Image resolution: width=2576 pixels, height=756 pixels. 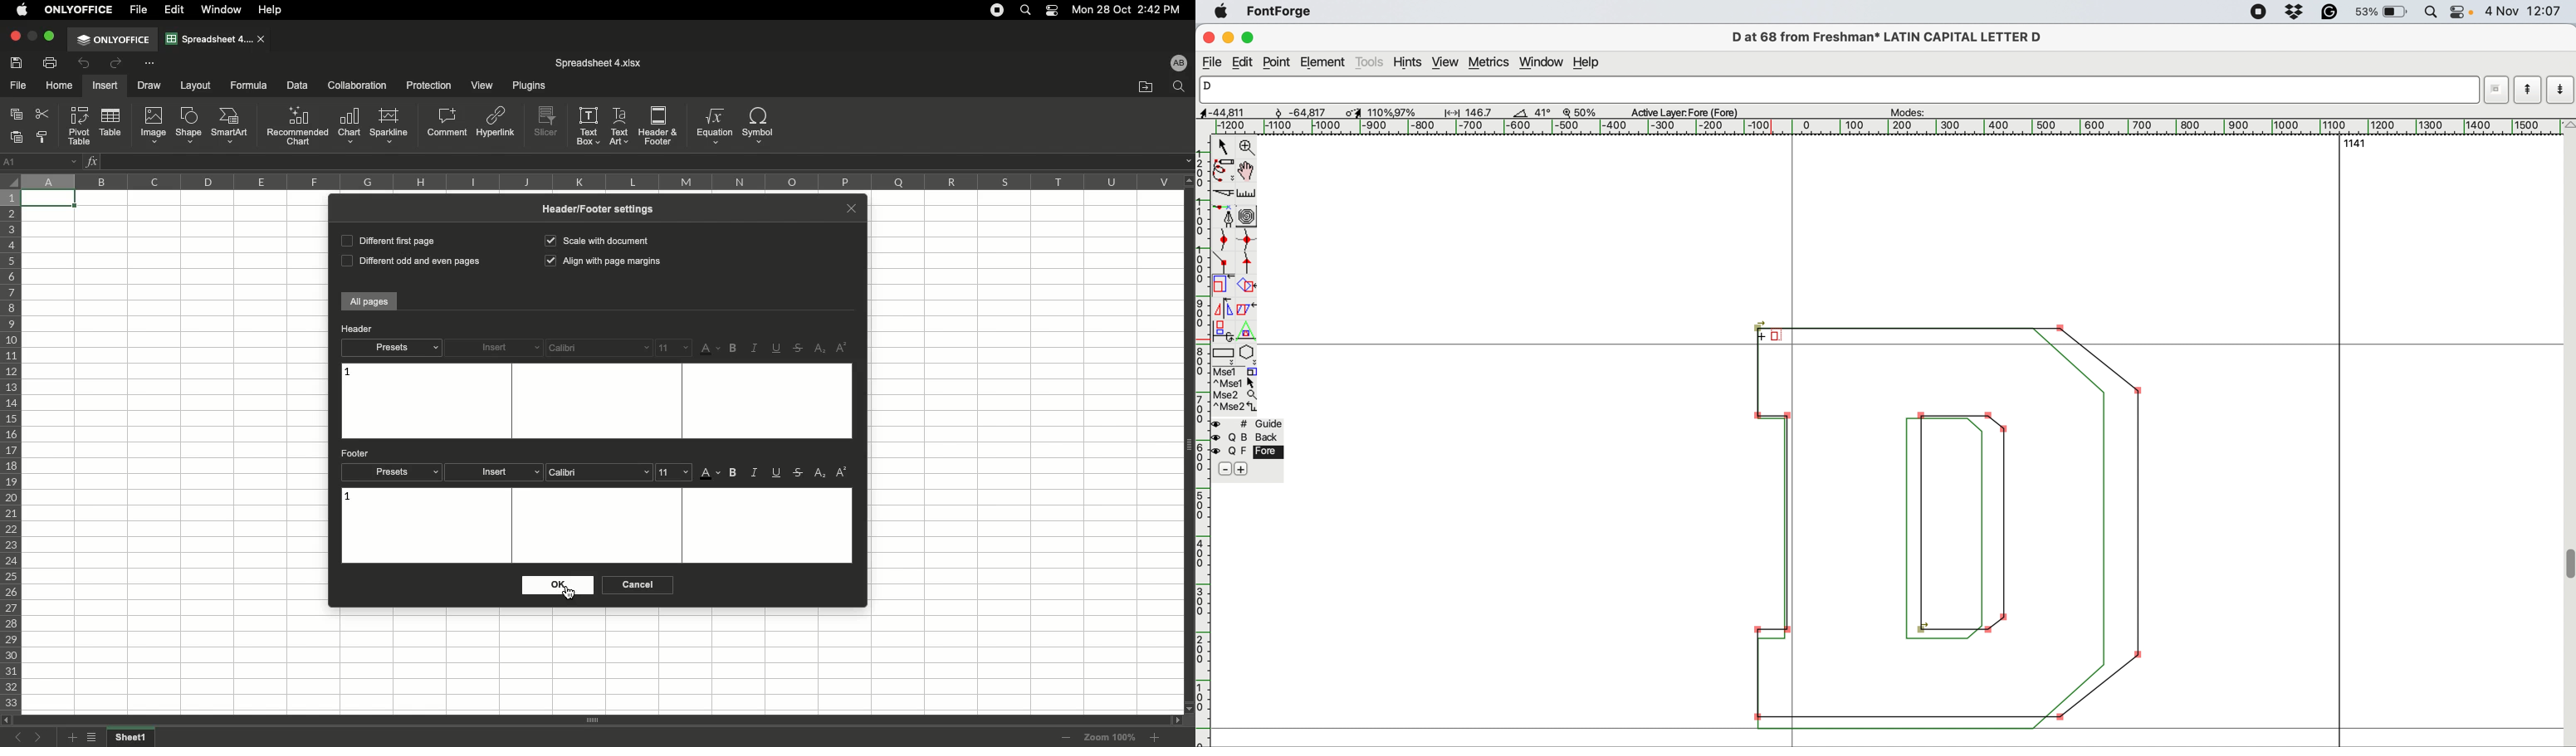 I want to click on Close, so click(x=851, y=207).